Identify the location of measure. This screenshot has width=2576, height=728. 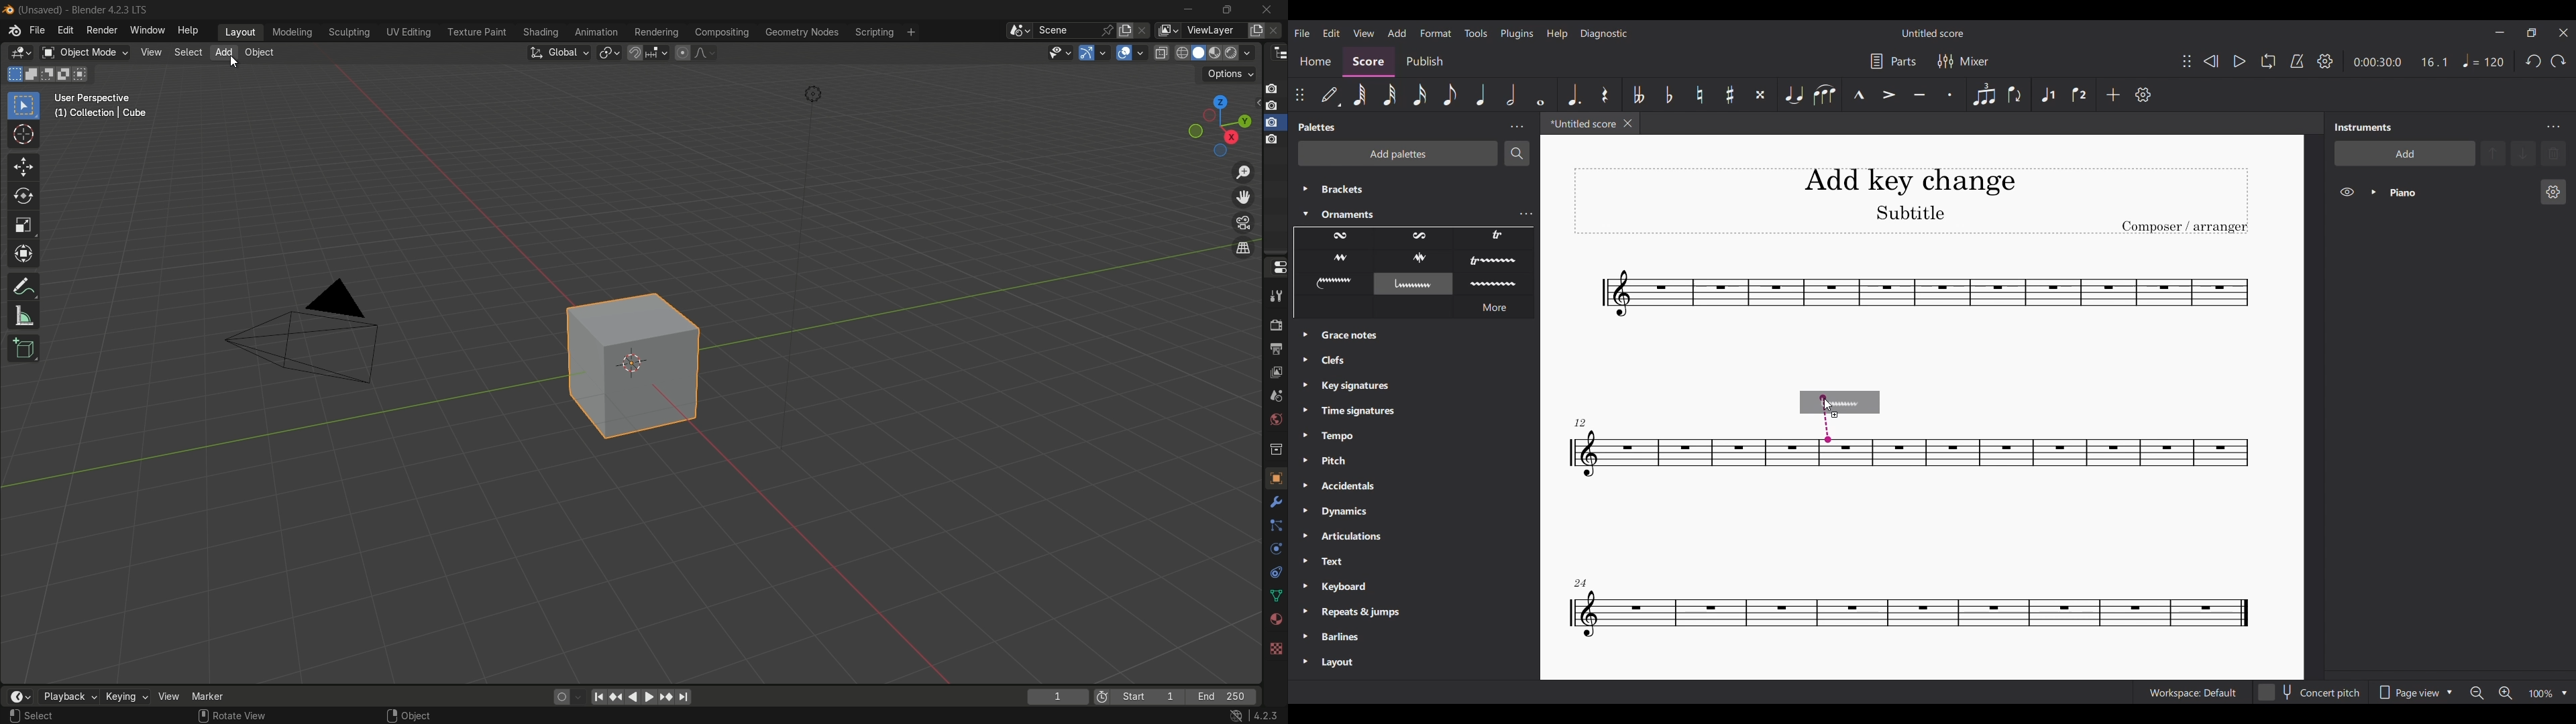
(24, 316).